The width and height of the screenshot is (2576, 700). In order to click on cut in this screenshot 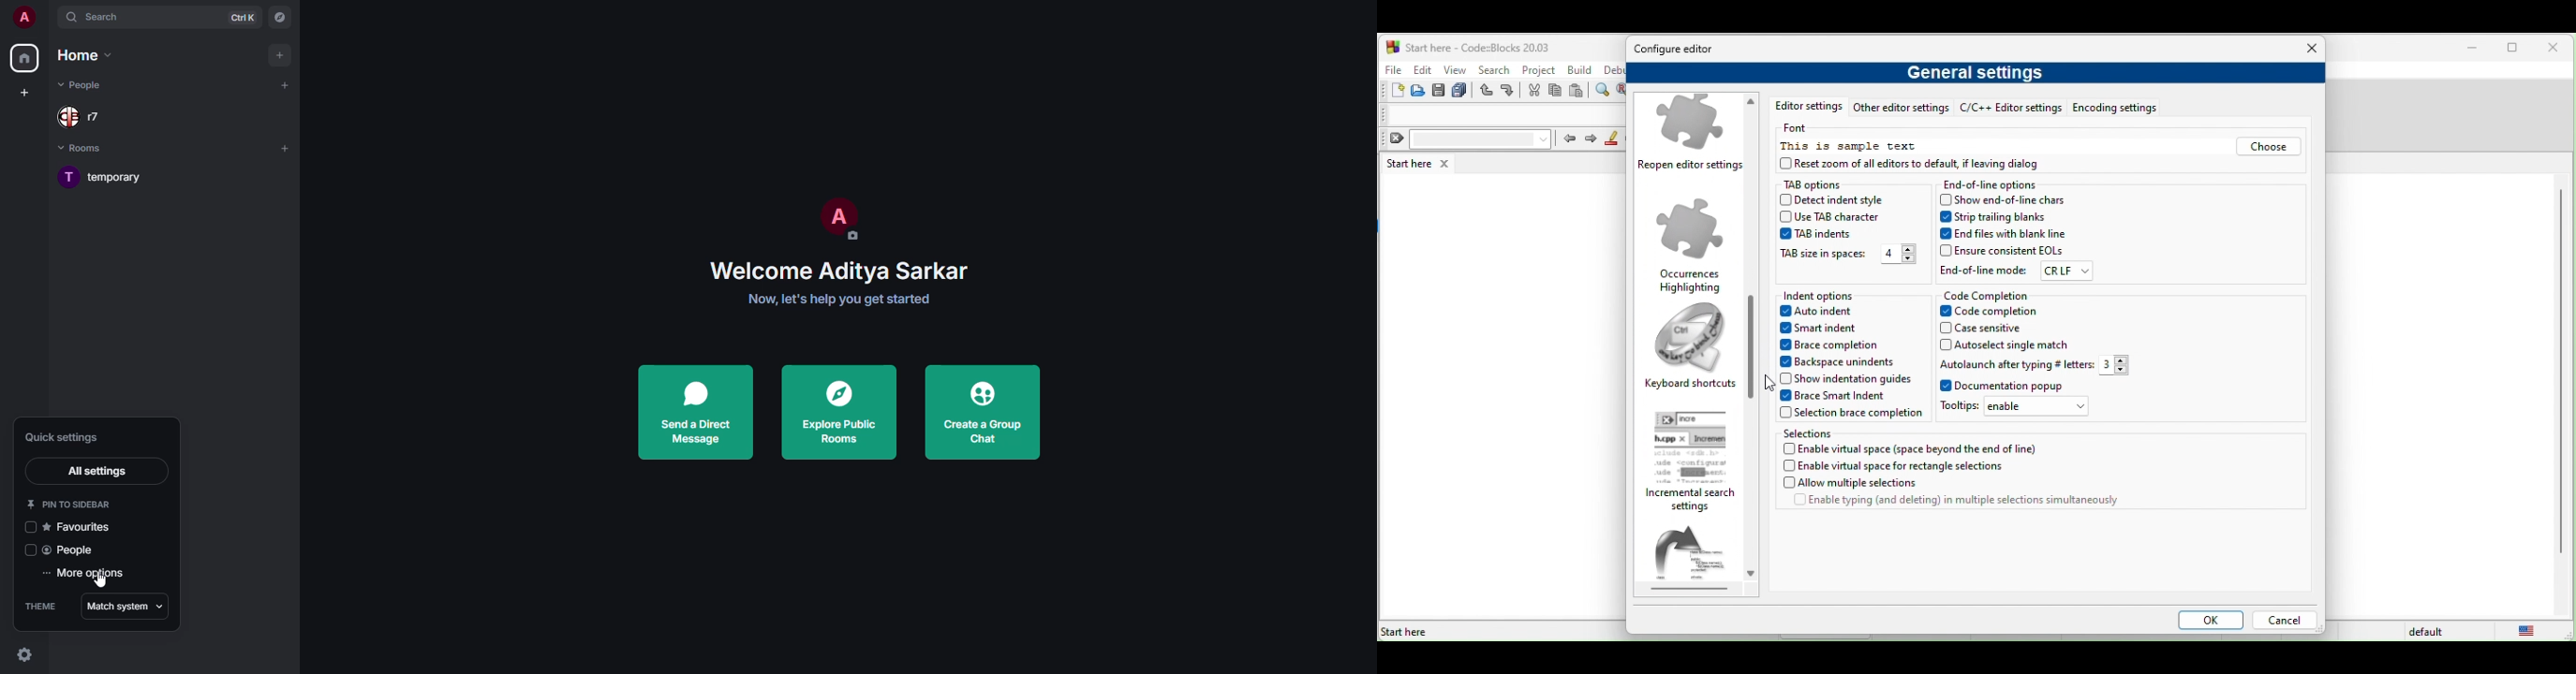, I will do `click(1534, 91)`.